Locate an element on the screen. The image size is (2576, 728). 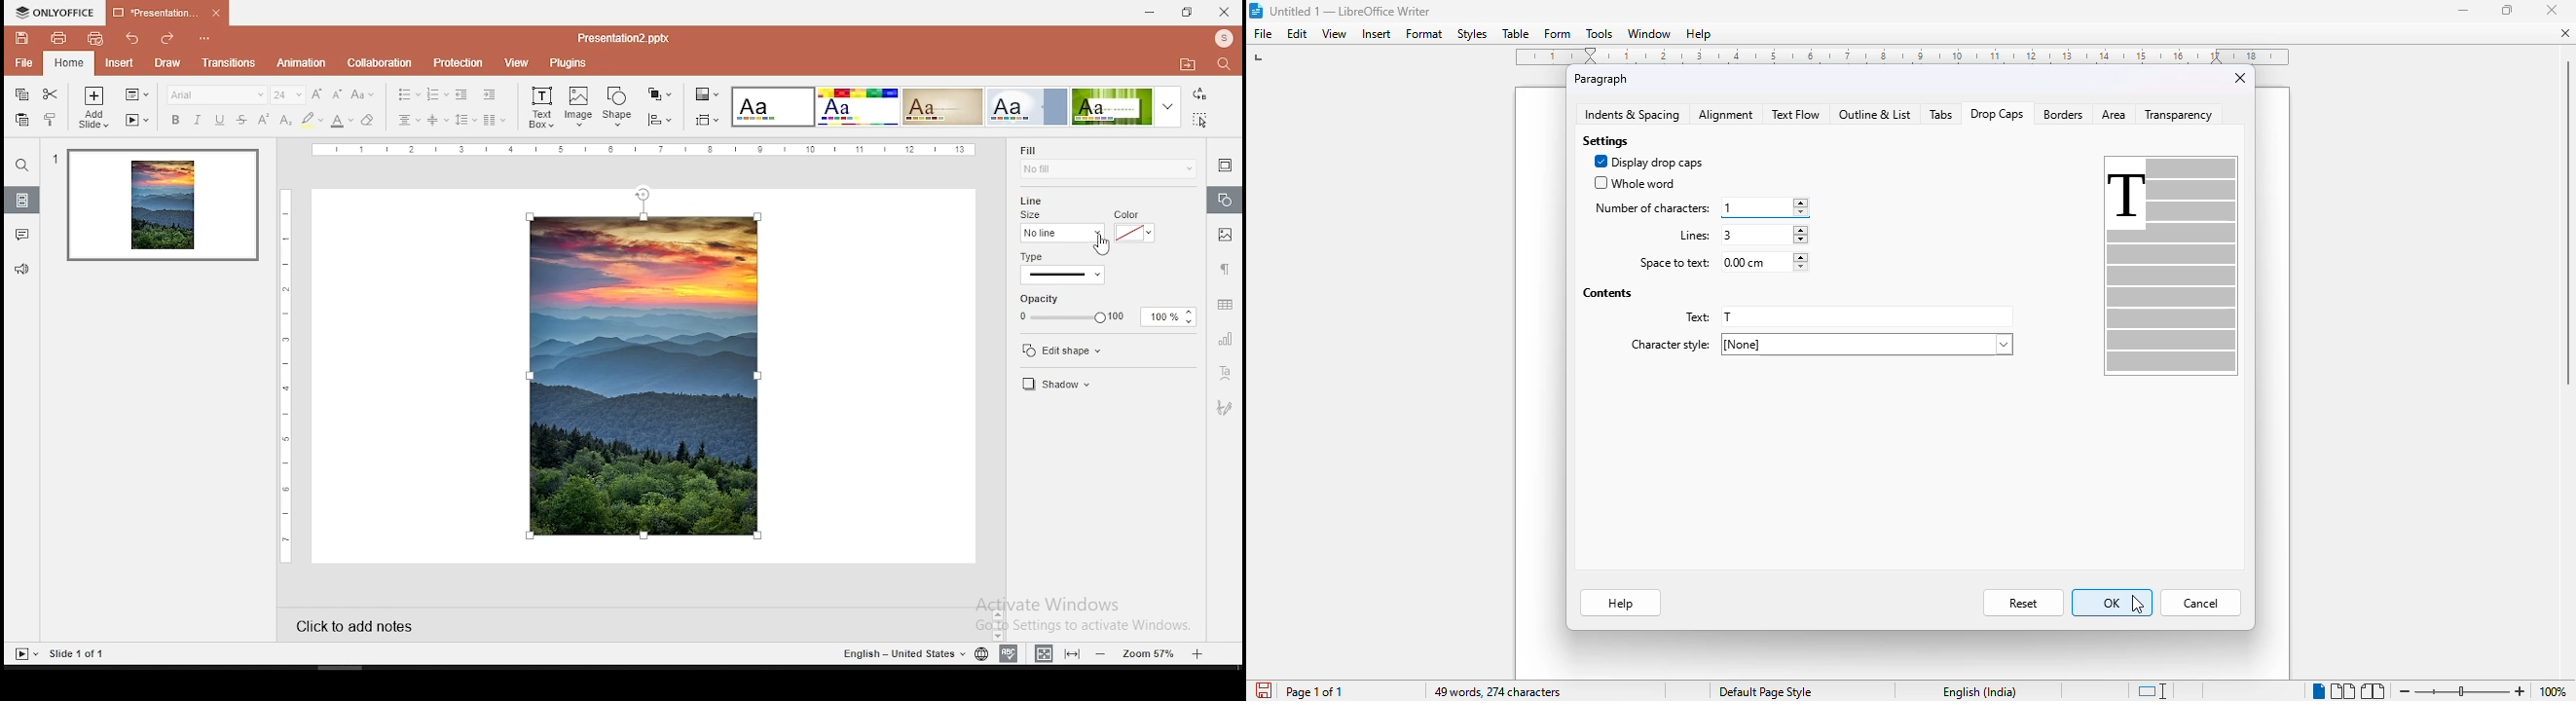
tabs is located at coordinates (1942, 114).